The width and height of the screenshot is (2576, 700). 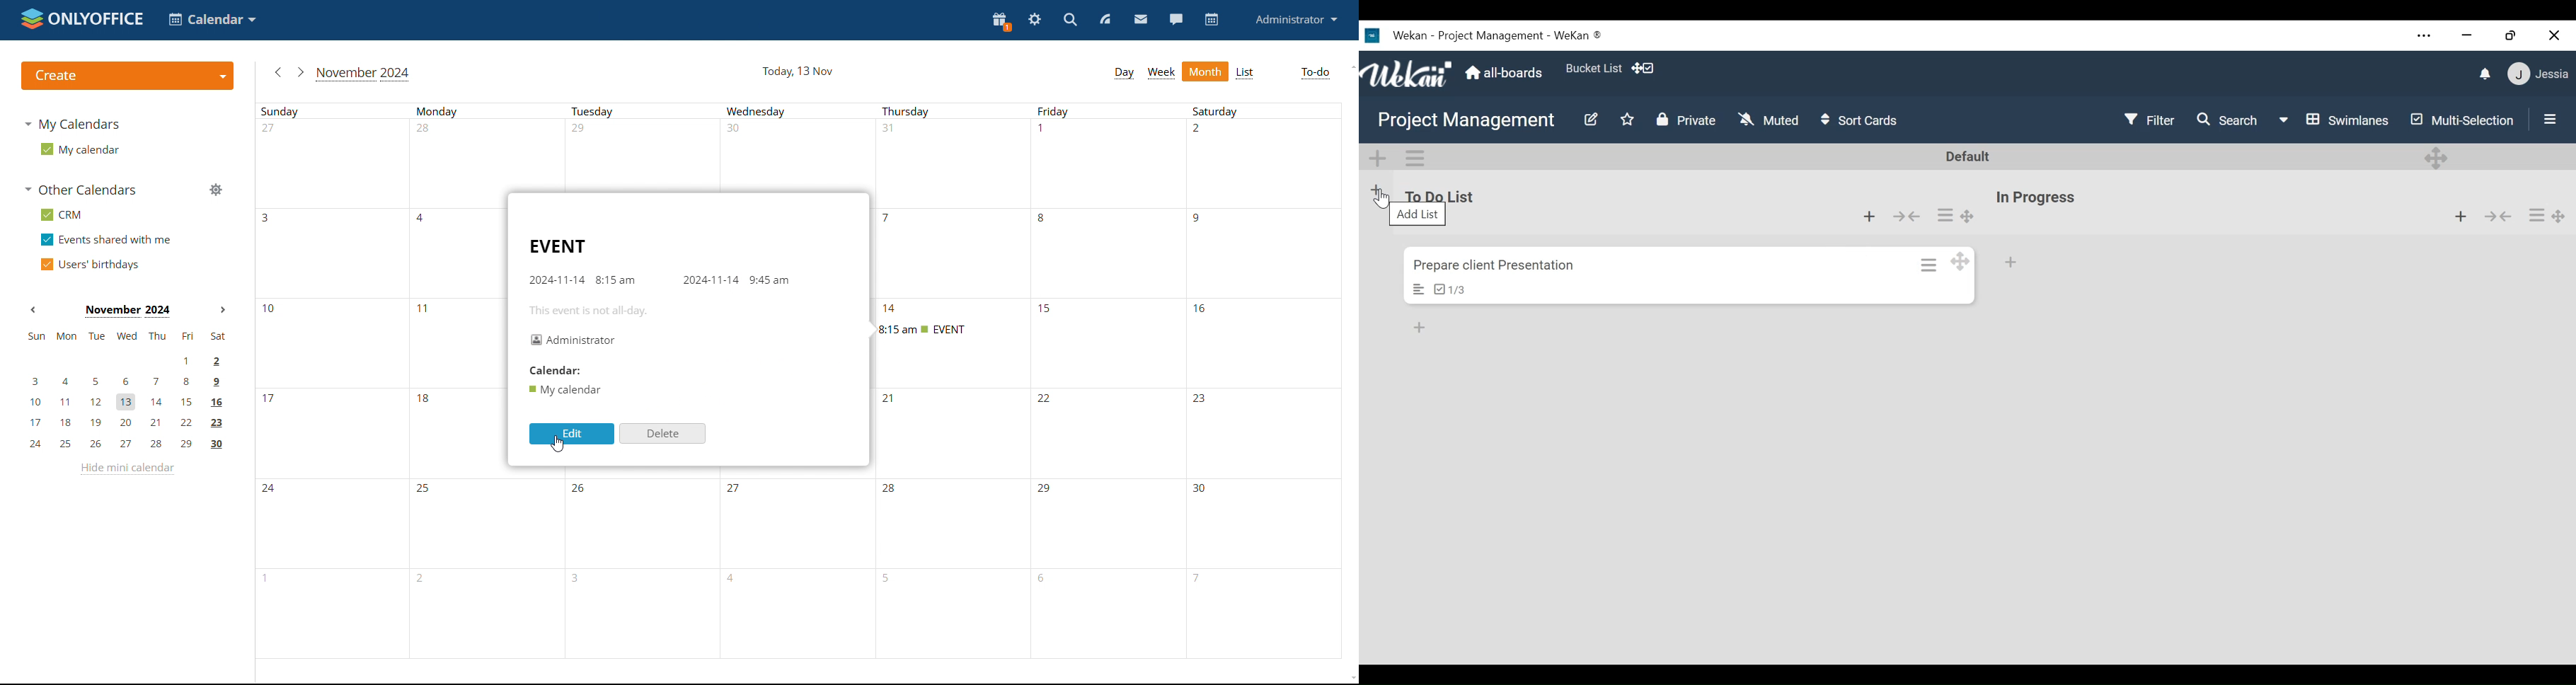 What do you see at coordinates (1449, 289) in the screenshot?
I see `Chacklist` at bounding box center [1449, 289].